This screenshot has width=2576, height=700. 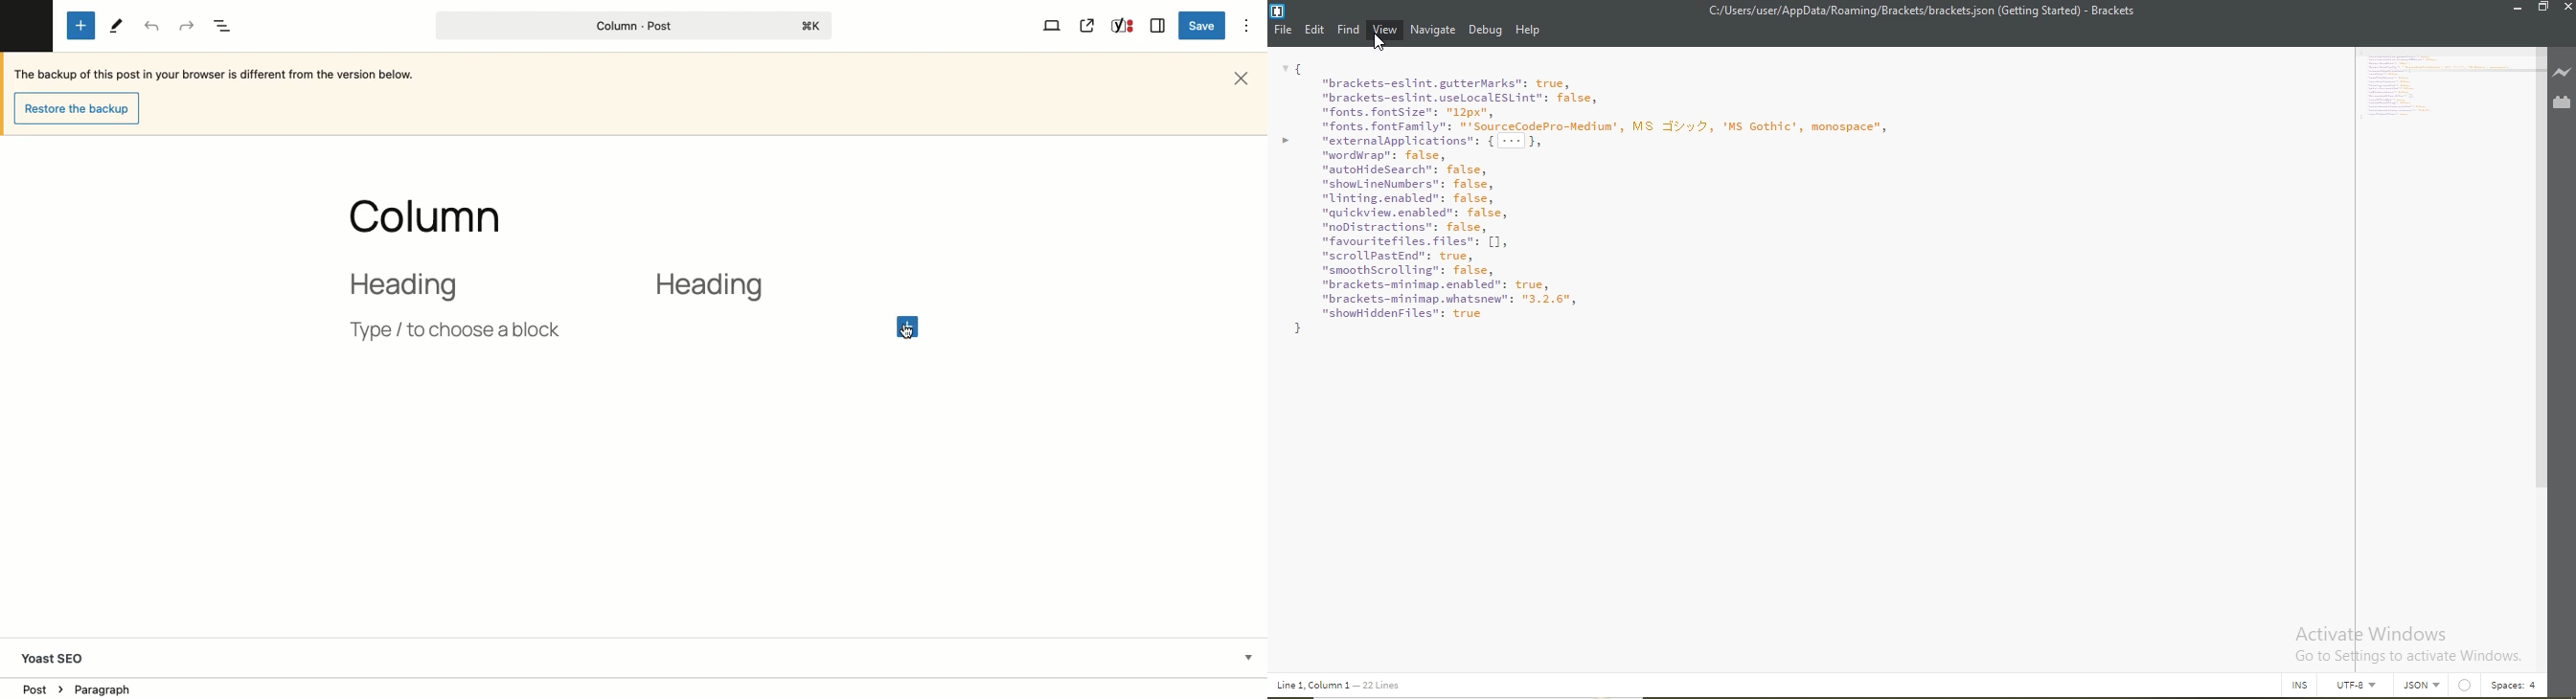 I want to click on Title, so click(x=439, y=212).